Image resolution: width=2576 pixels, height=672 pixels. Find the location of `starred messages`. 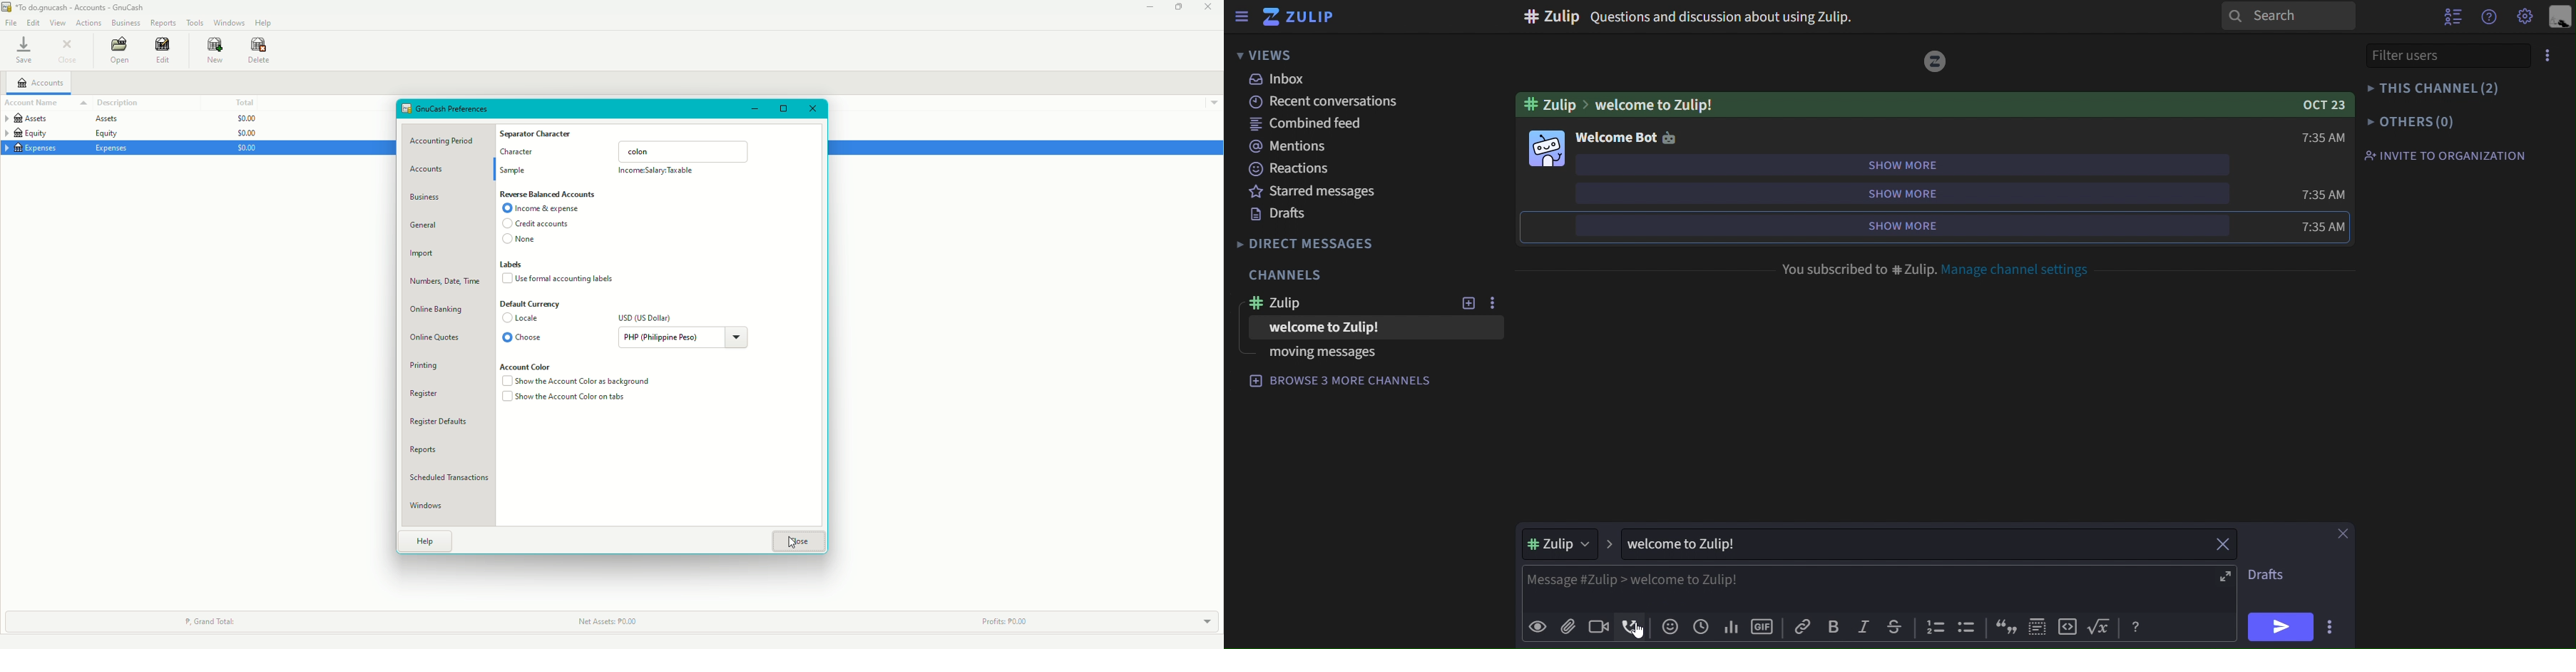

starred messages is located at coordinates (1309, 190).